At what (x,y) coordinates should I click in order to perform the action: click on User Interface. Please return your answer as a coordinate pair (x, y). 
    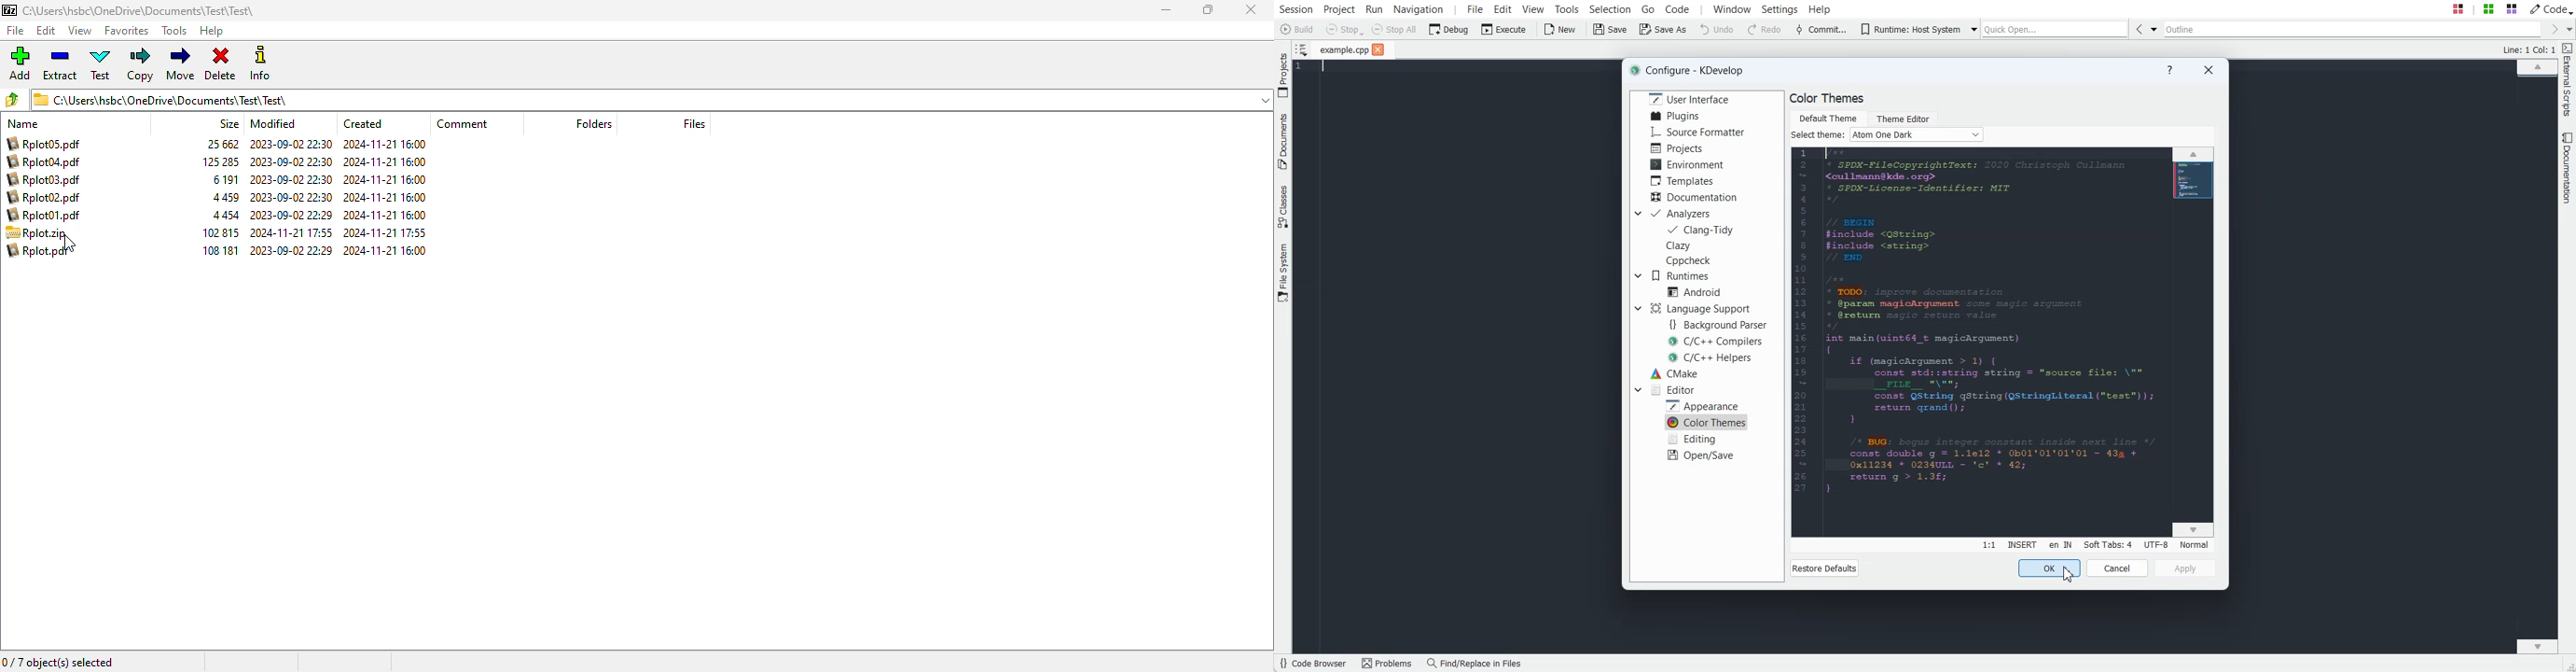
    Looking at the image, I should click on (1686, 98).